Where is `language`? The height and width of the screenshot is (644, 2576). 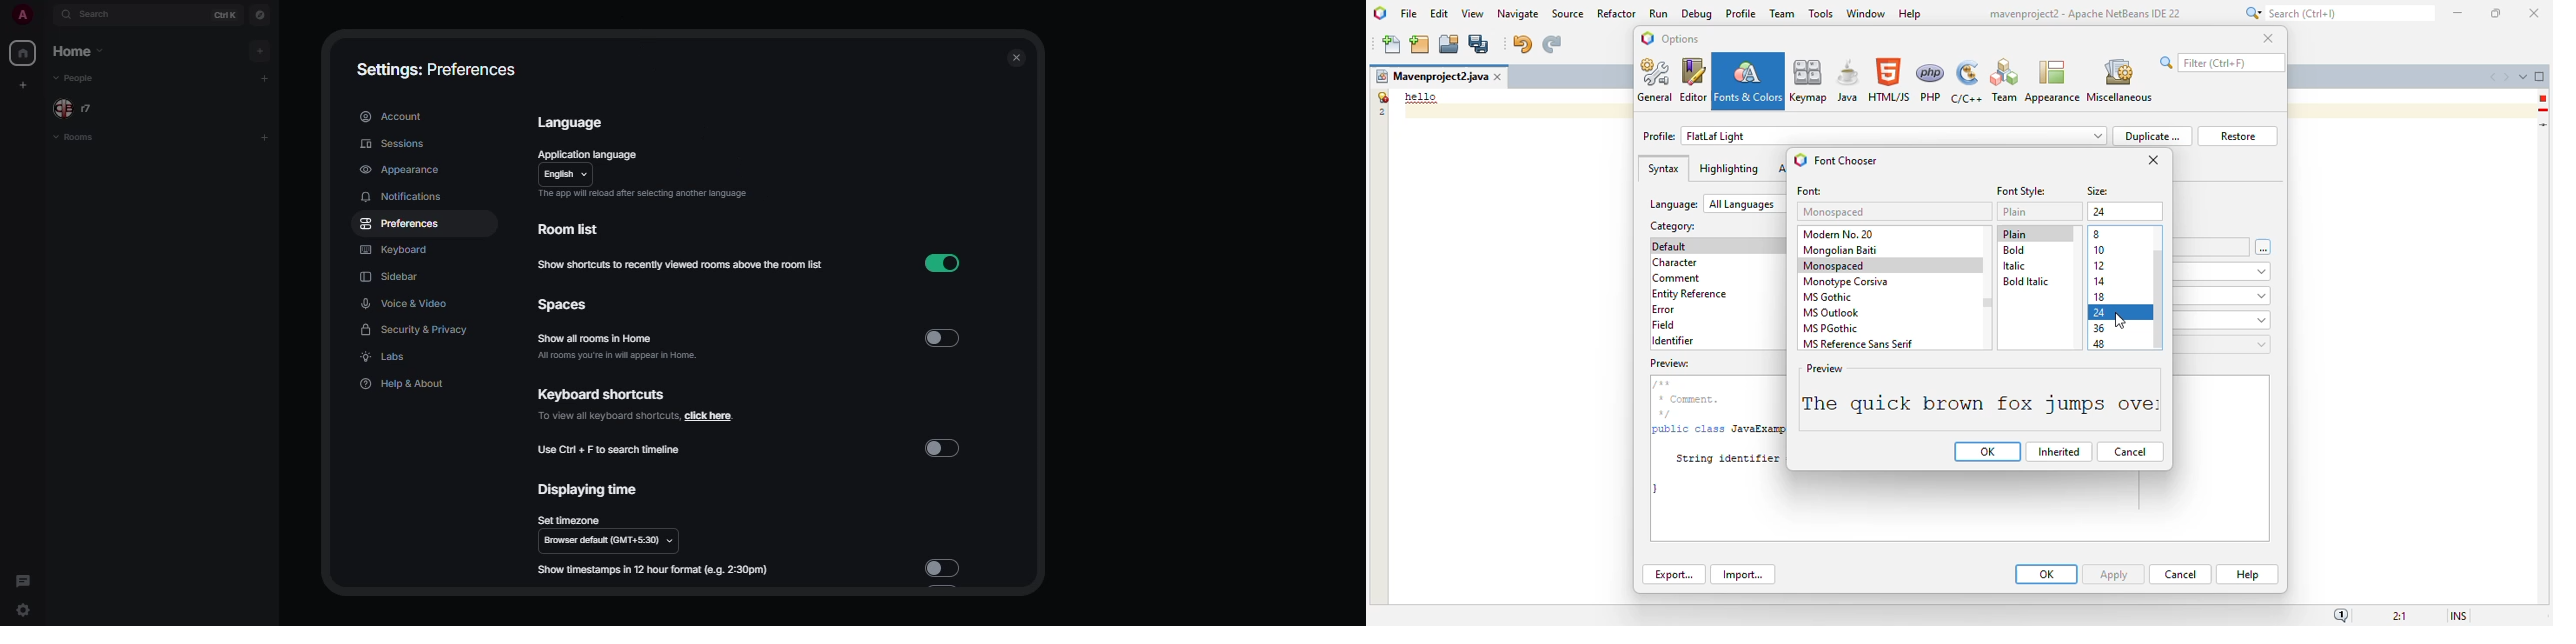
language is located at coordinates (571, 121).